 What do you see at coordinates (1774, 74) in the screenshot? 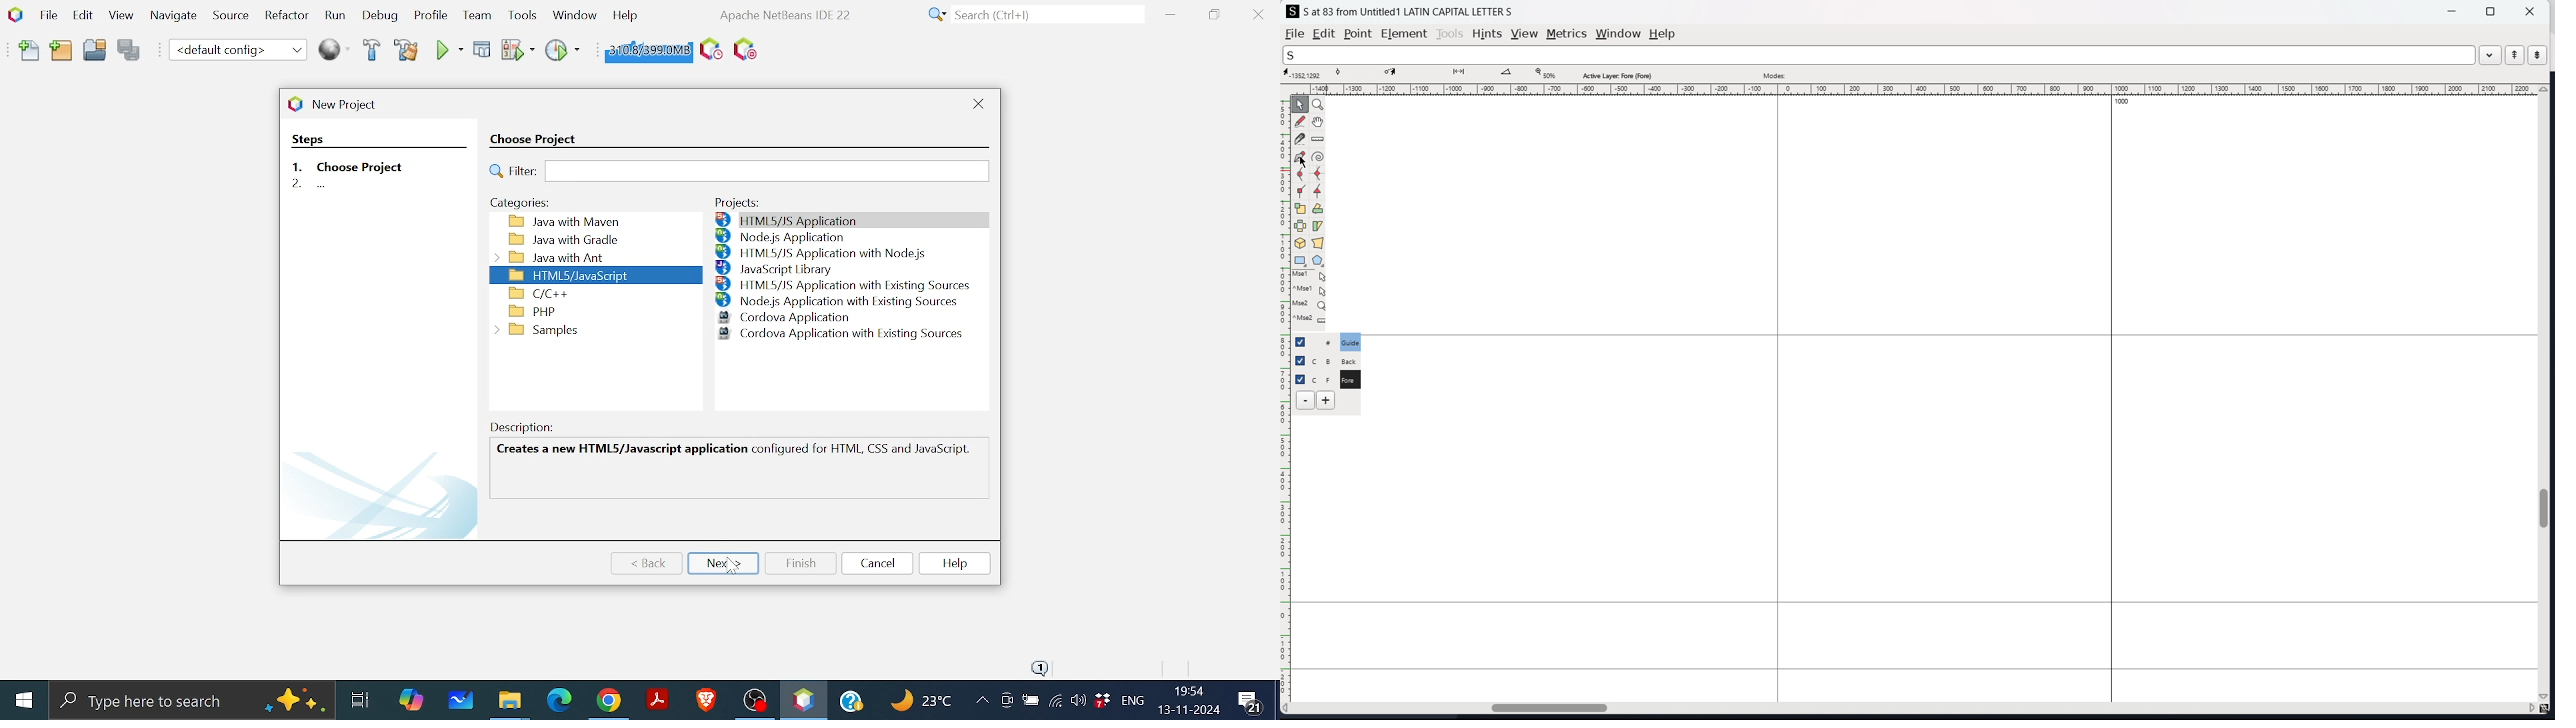
I see `modes` at bounding box center [1774, 74].